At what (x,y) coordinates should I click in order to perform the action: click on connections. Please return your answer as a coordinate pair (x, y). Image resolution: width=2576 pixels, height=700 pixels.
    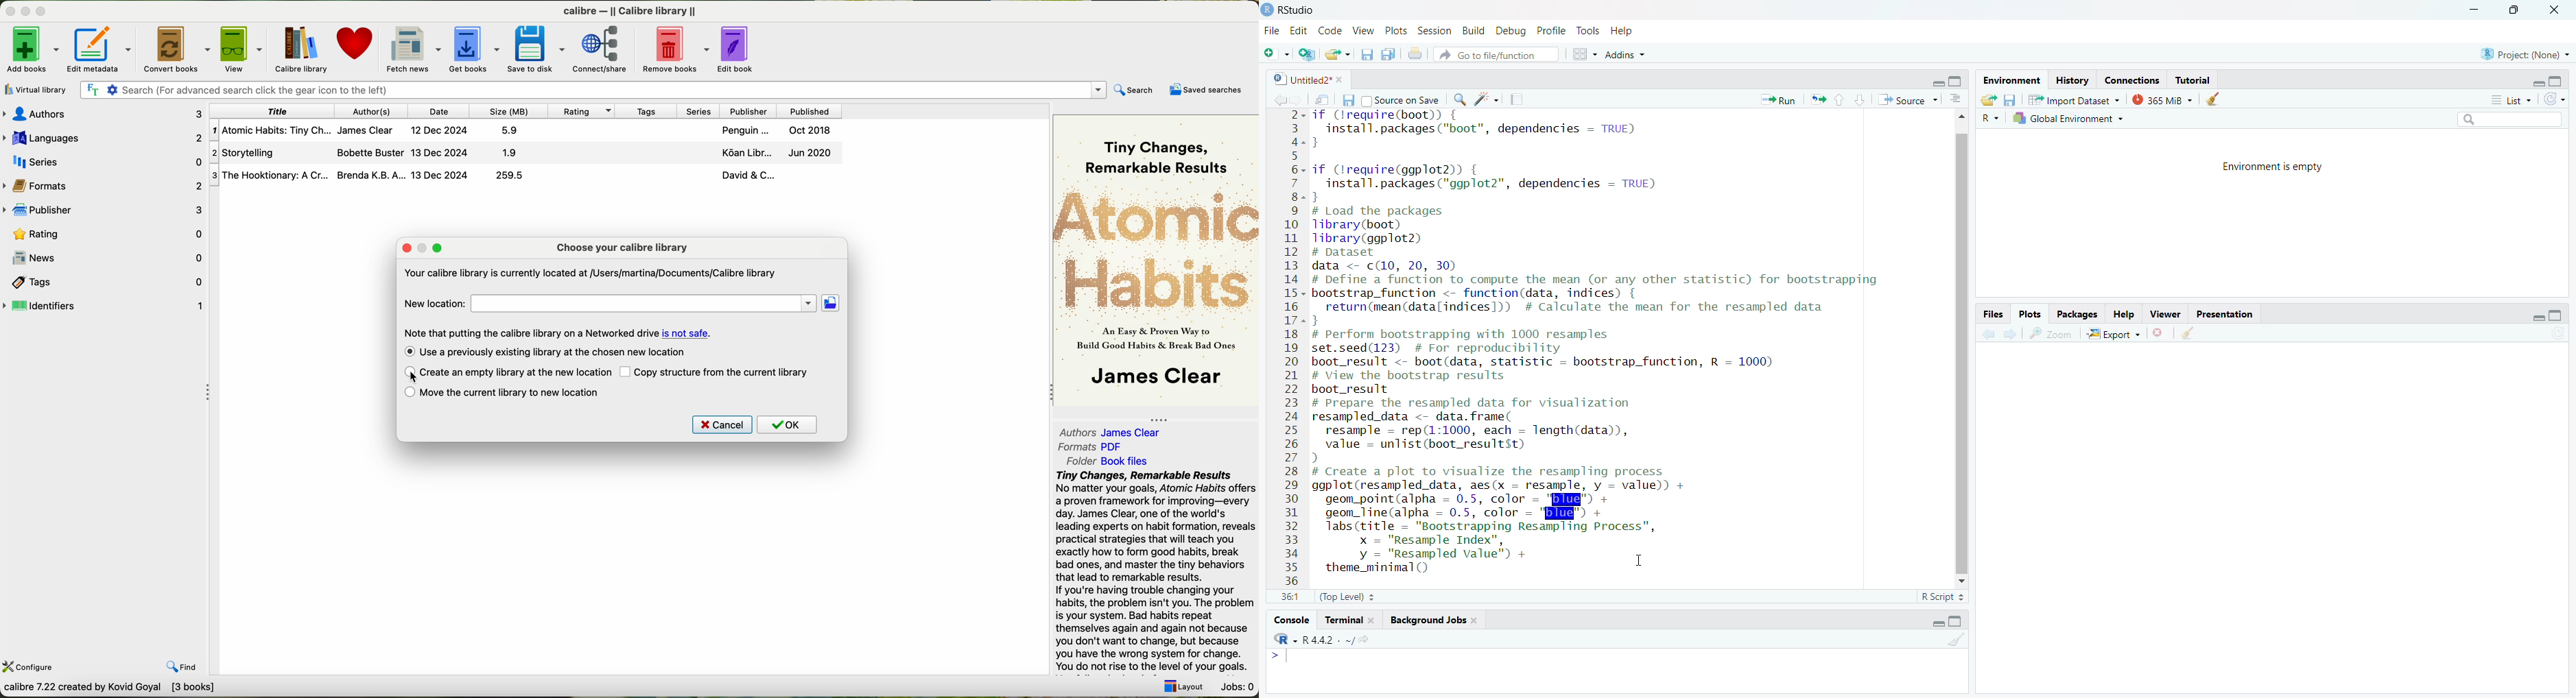
    Looking at the image, I should click on (2130, 80).